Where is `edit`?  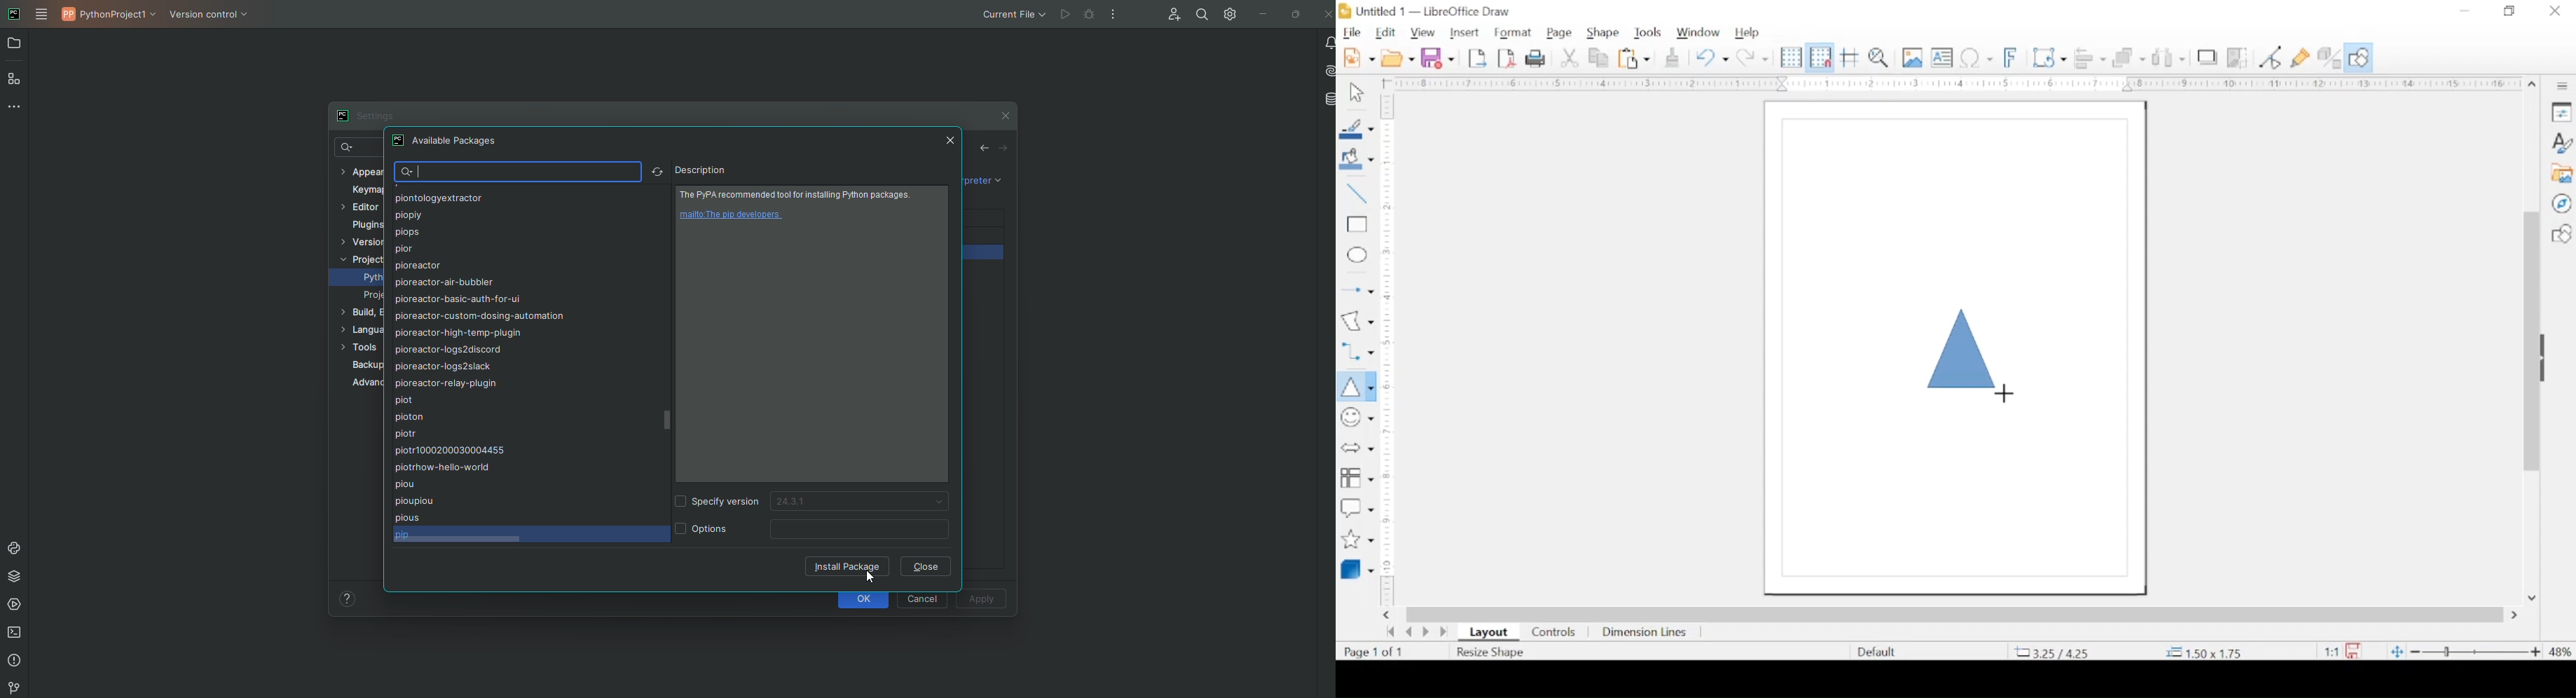
edit is located at coordinates (1385, 33).